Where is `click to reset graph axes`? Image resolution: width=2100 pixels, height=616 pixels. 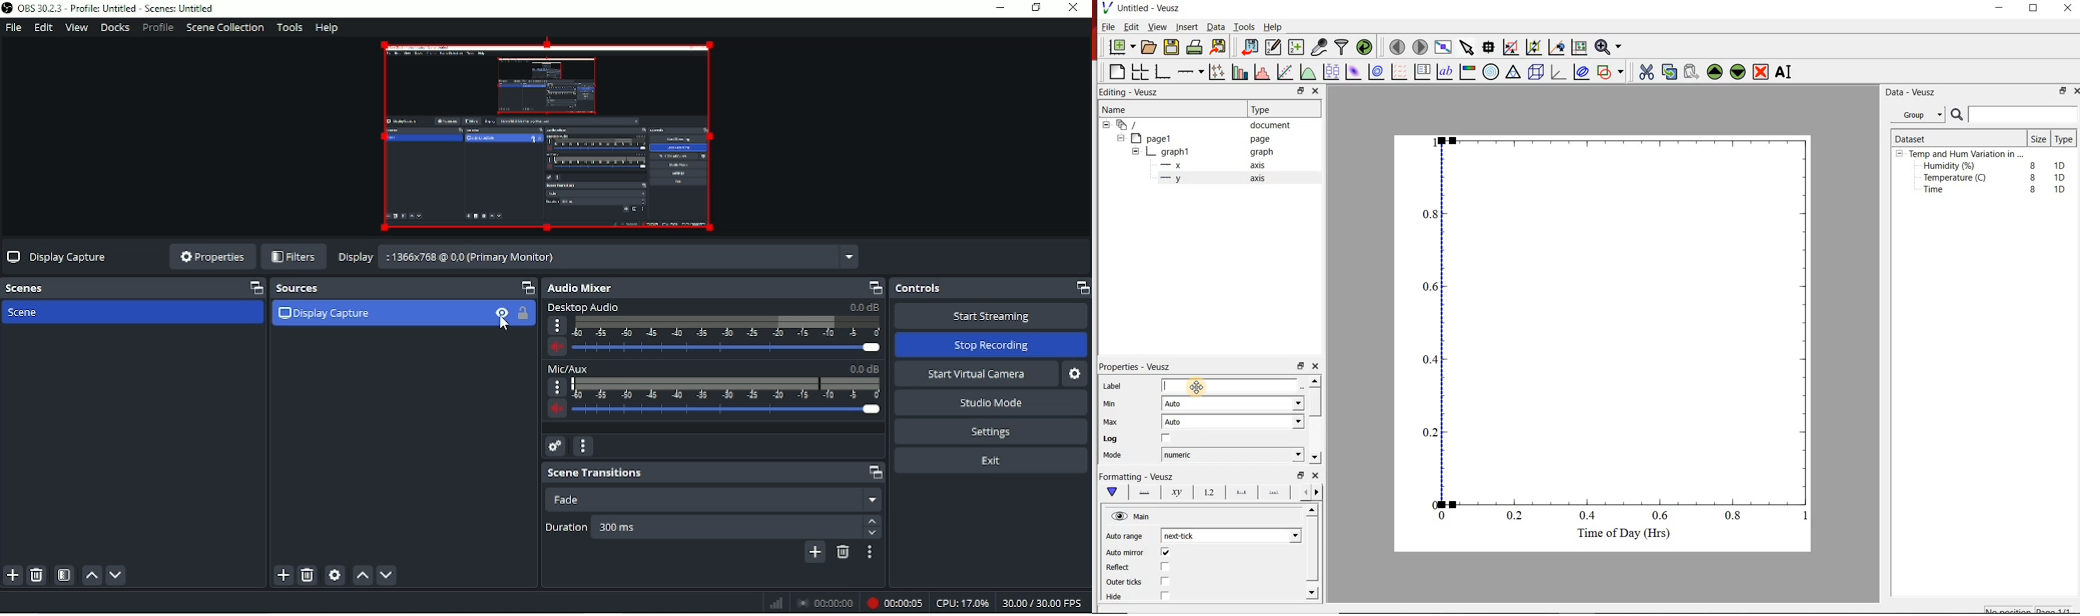
click to reset graph axes is located at coordinates (1577, 48).